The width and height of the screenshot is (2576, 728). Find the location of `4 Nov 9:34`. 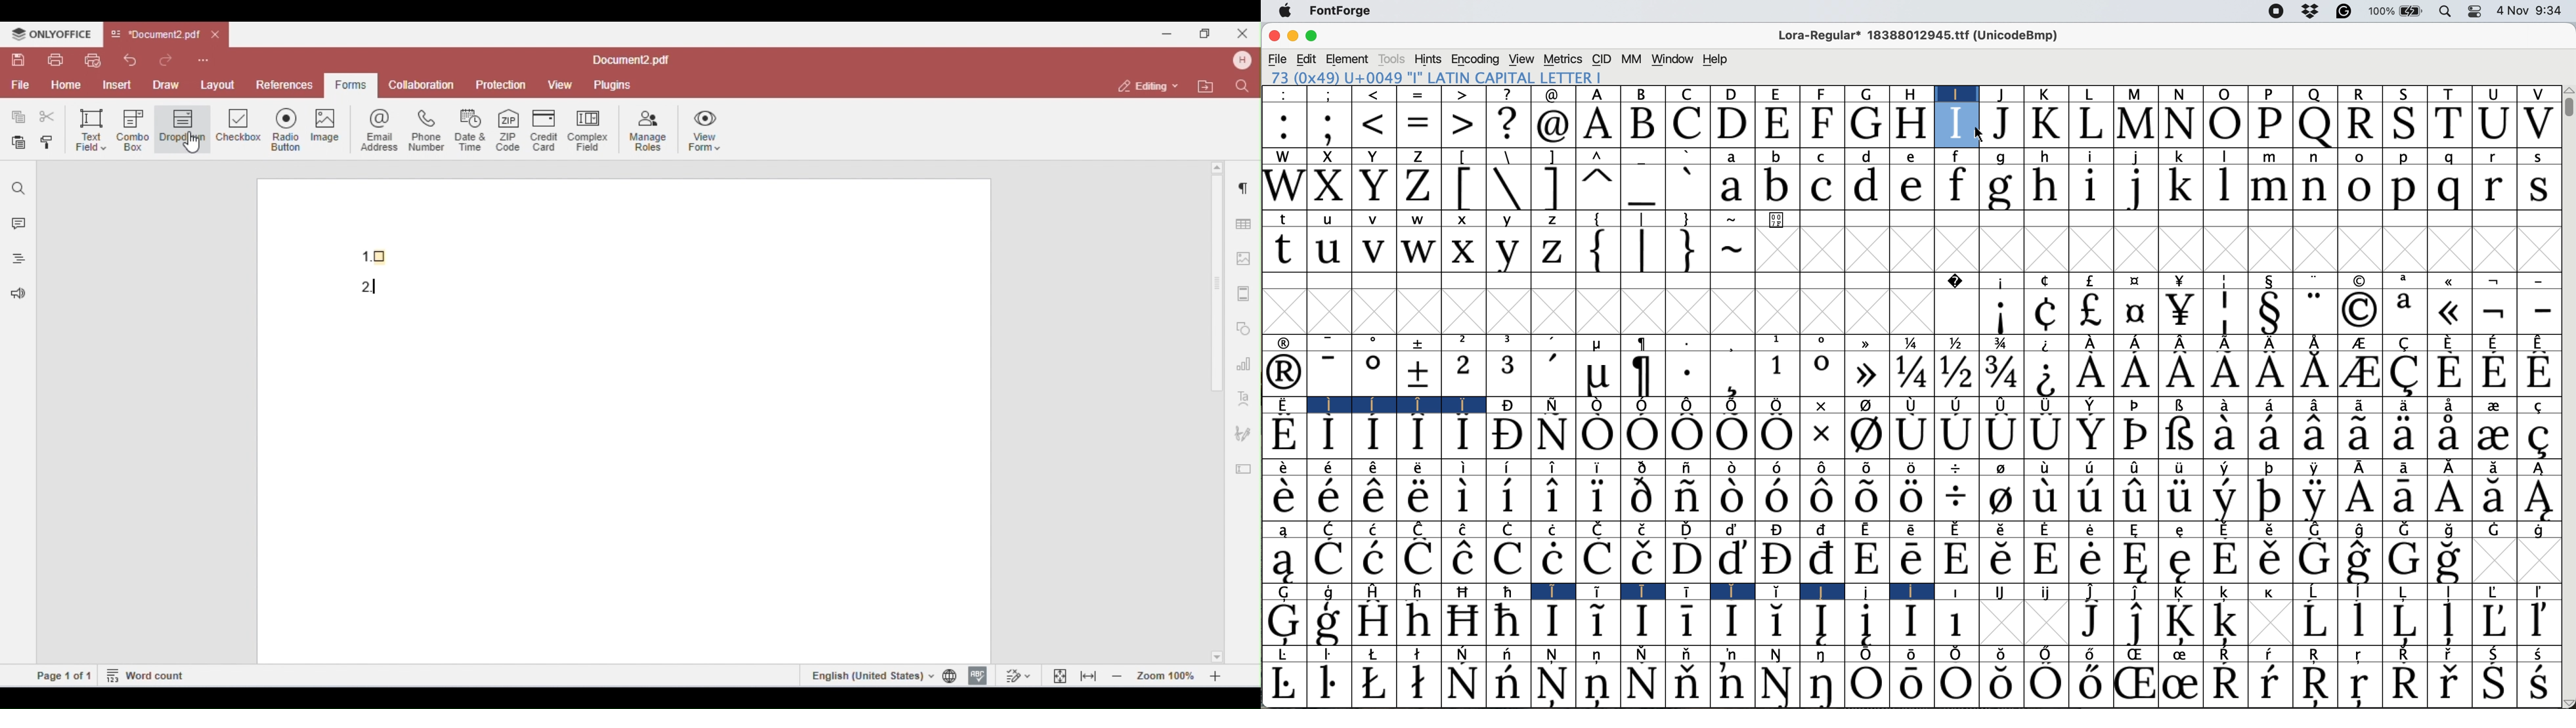

4 Nov 9:34 is located at coordinates (2532, 11).